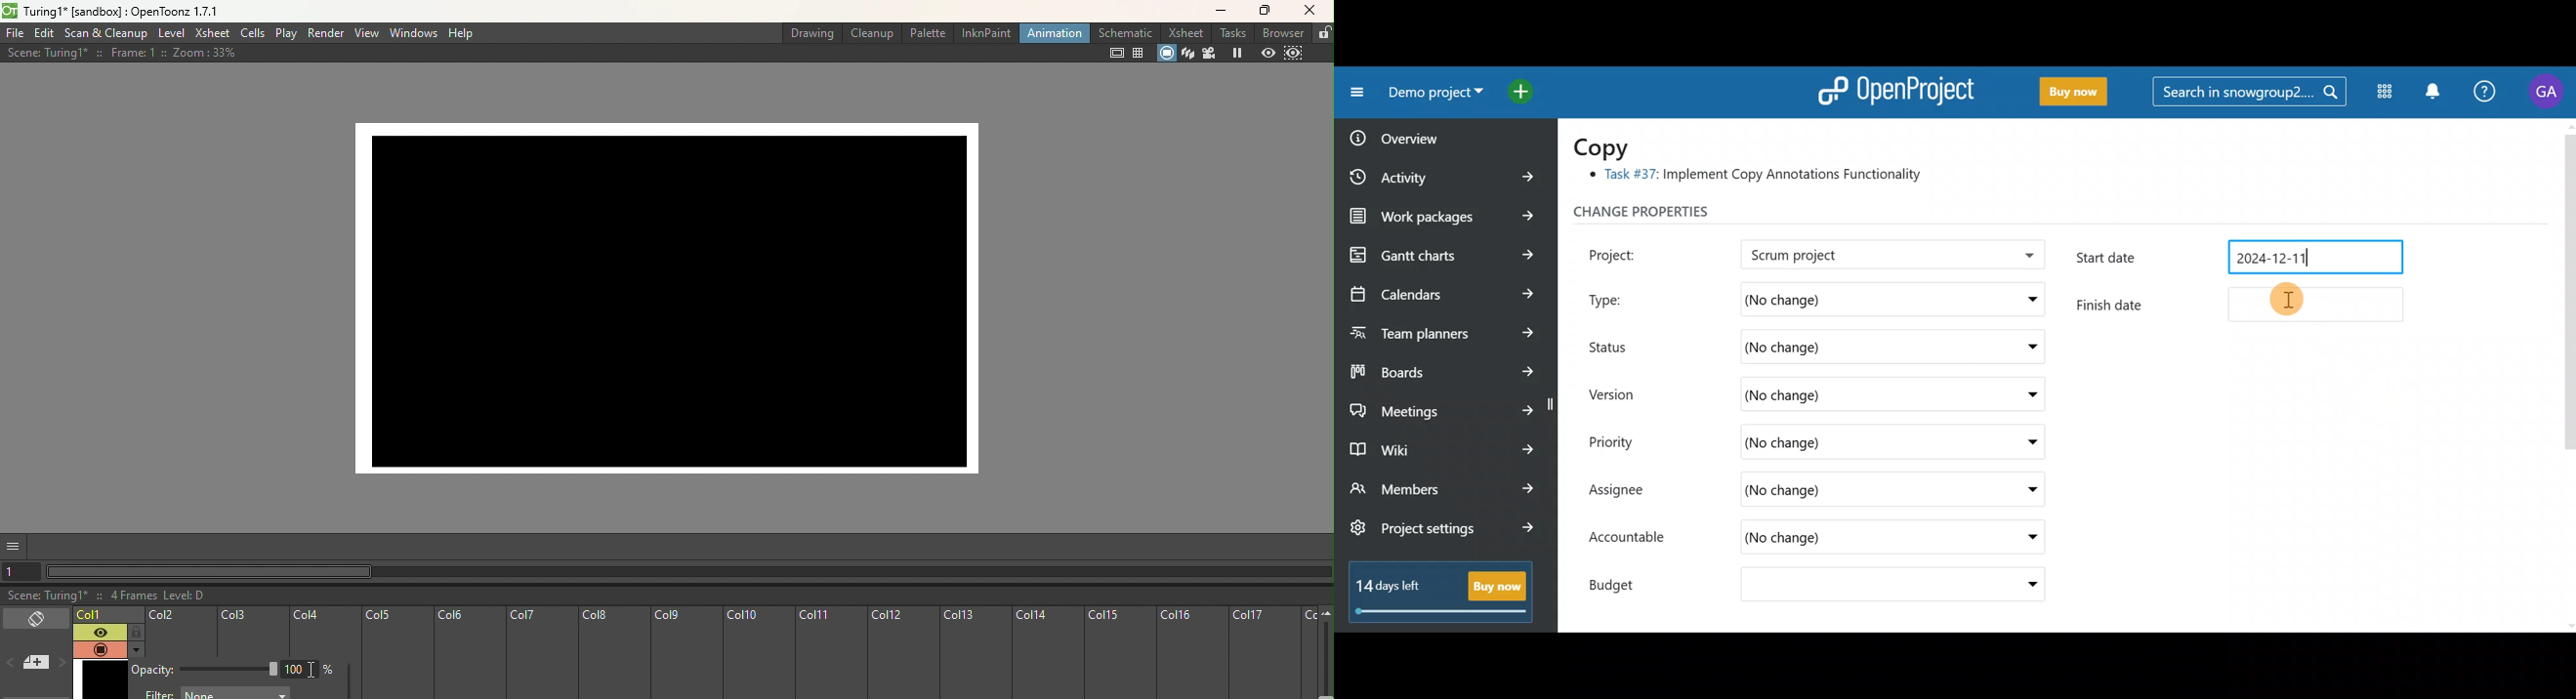  Describe the element at coordinates (217, 693) in the screenshot. I see `Filter` at that location.